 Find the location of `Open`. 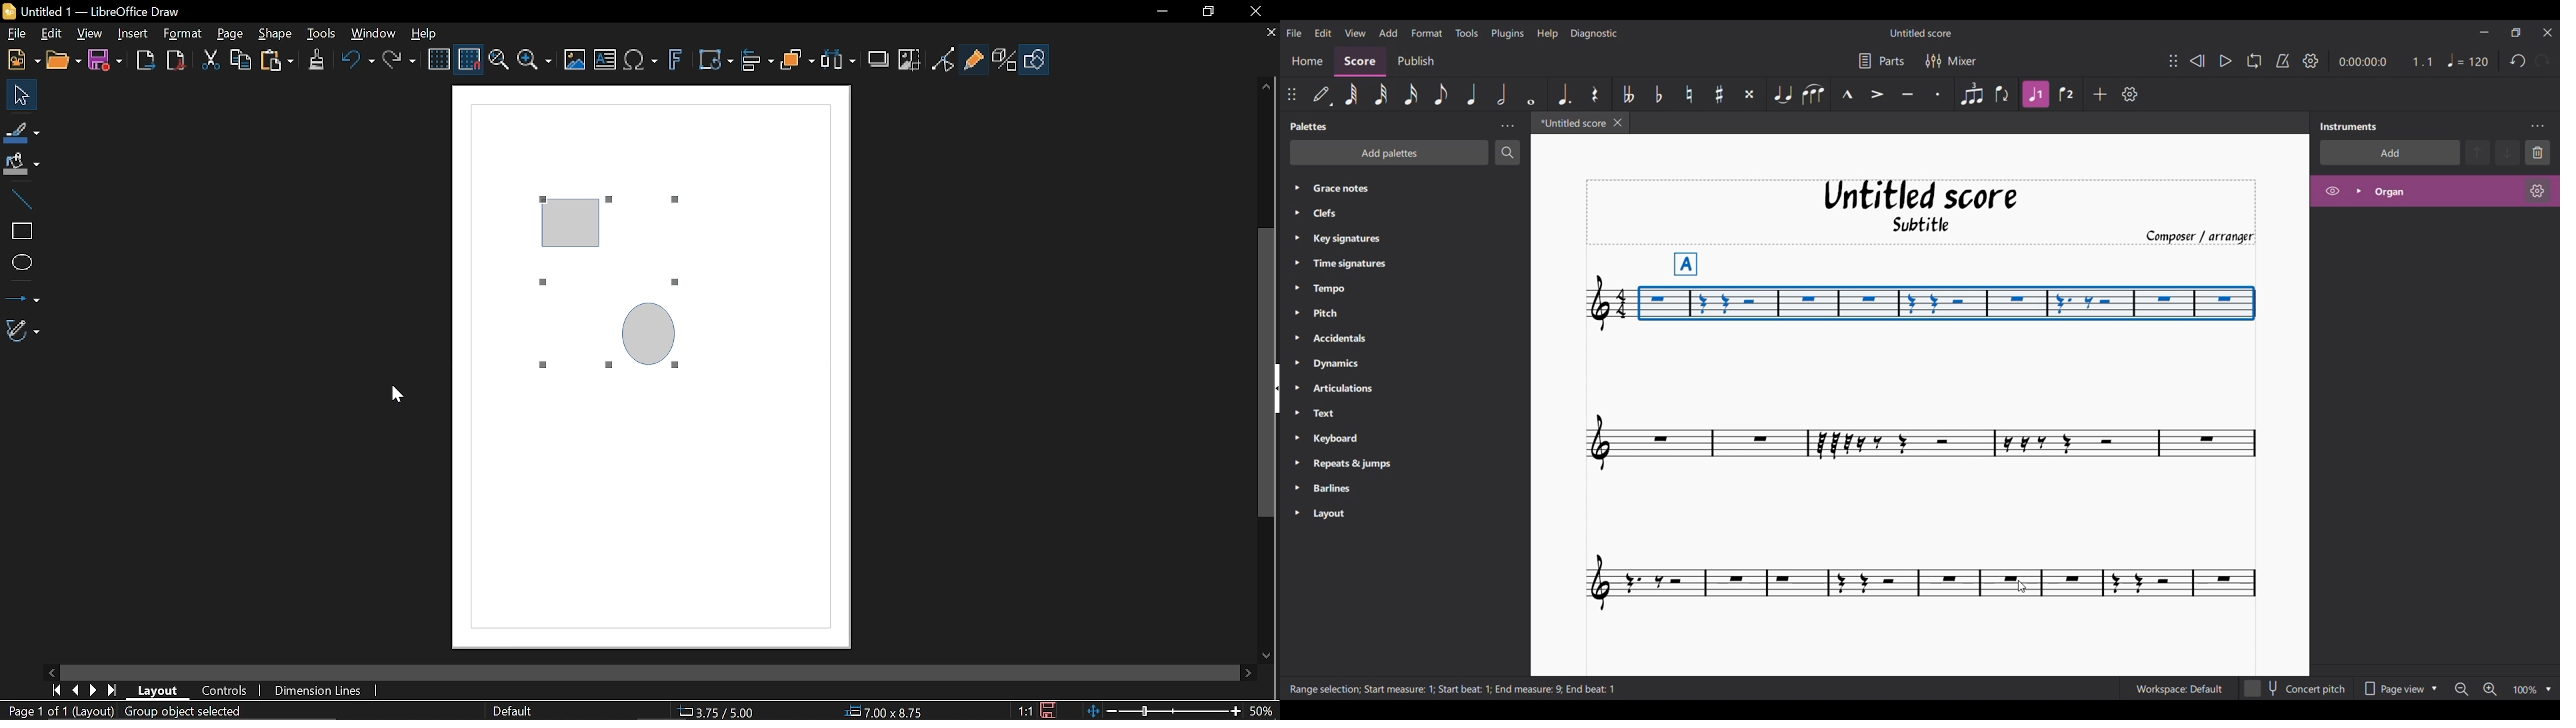

Open is located at coordinates (63, 61).